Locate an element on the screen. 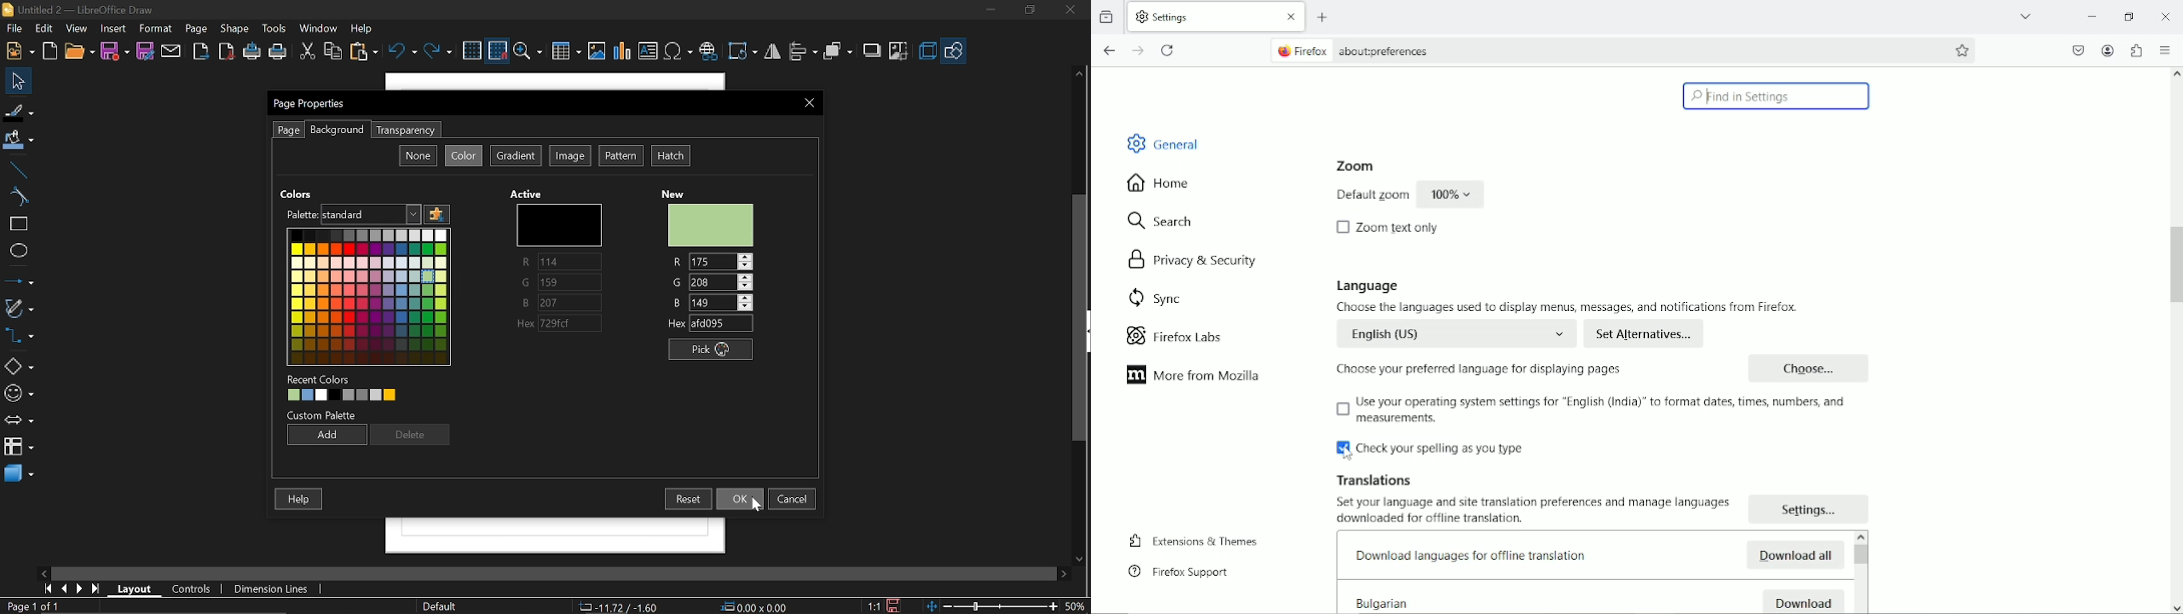  Current window is located at coordinates (311, 104).